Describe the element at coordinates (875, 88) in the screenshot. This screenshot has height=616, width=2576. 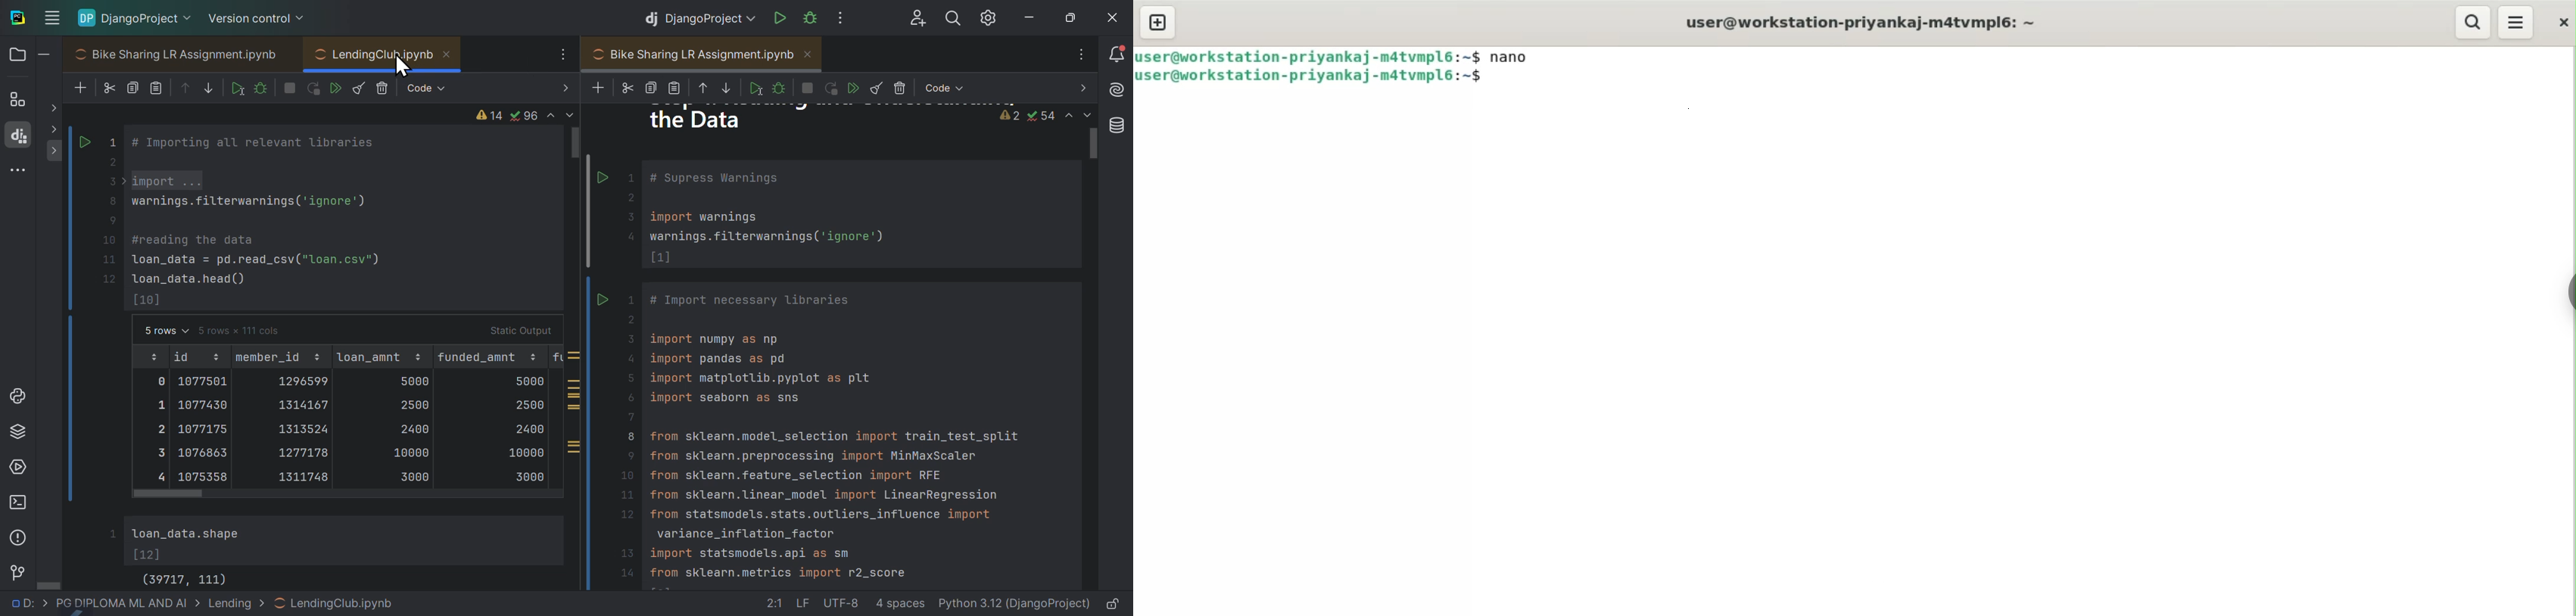
I see `` at that location.